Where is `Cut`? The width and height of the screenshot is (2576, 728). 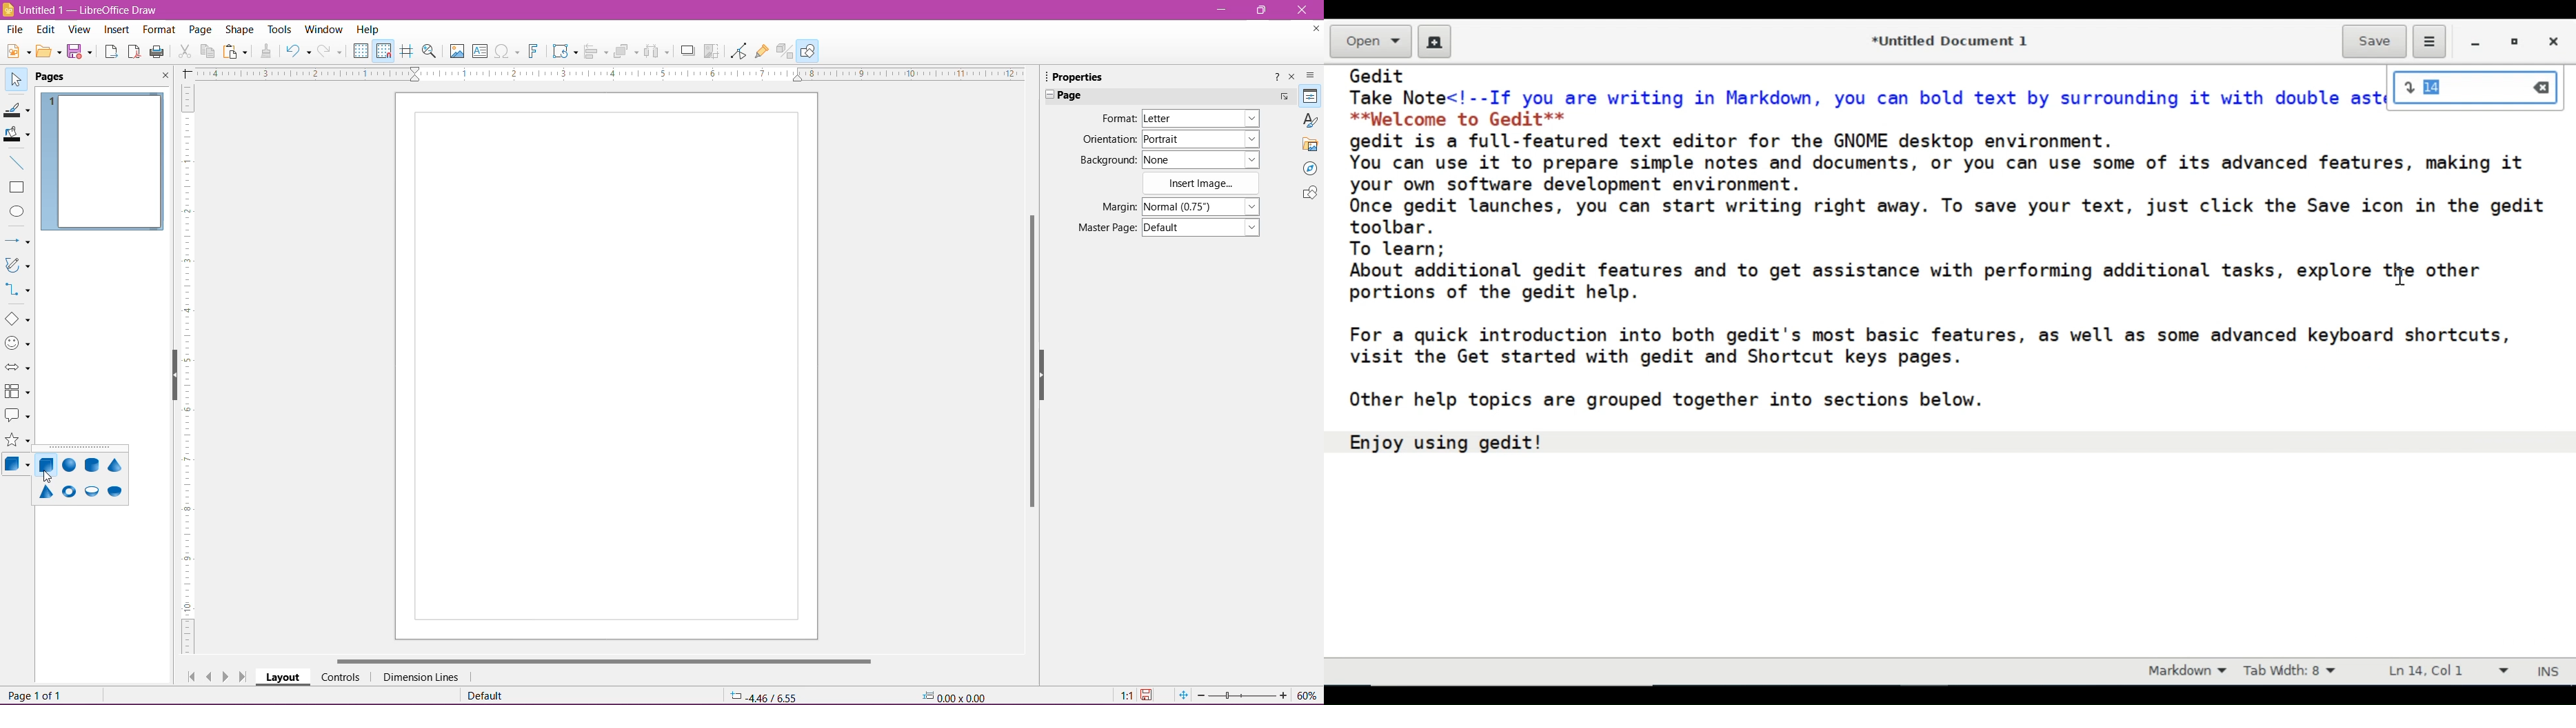 Cut is located at coordinates (184, 53).